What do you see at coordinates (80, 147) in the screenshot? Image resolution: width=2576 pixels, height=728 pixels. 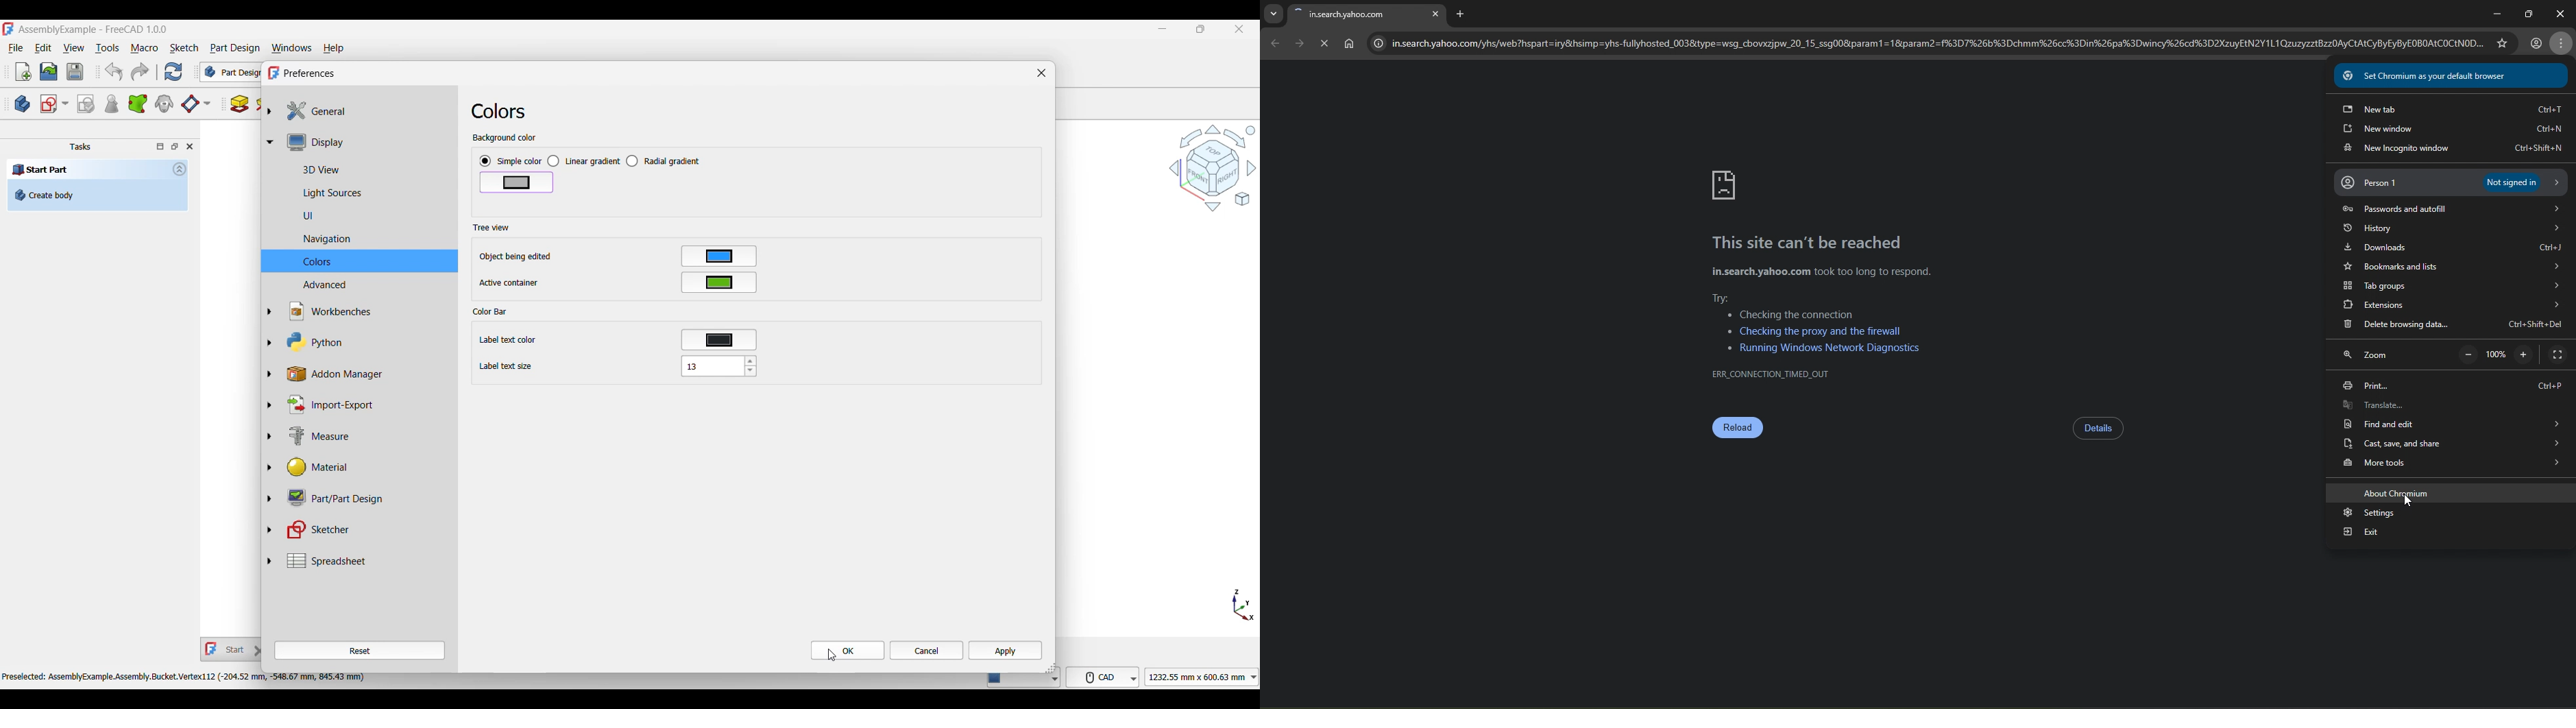 I see `Tasks` at bounding box center [80, 147].